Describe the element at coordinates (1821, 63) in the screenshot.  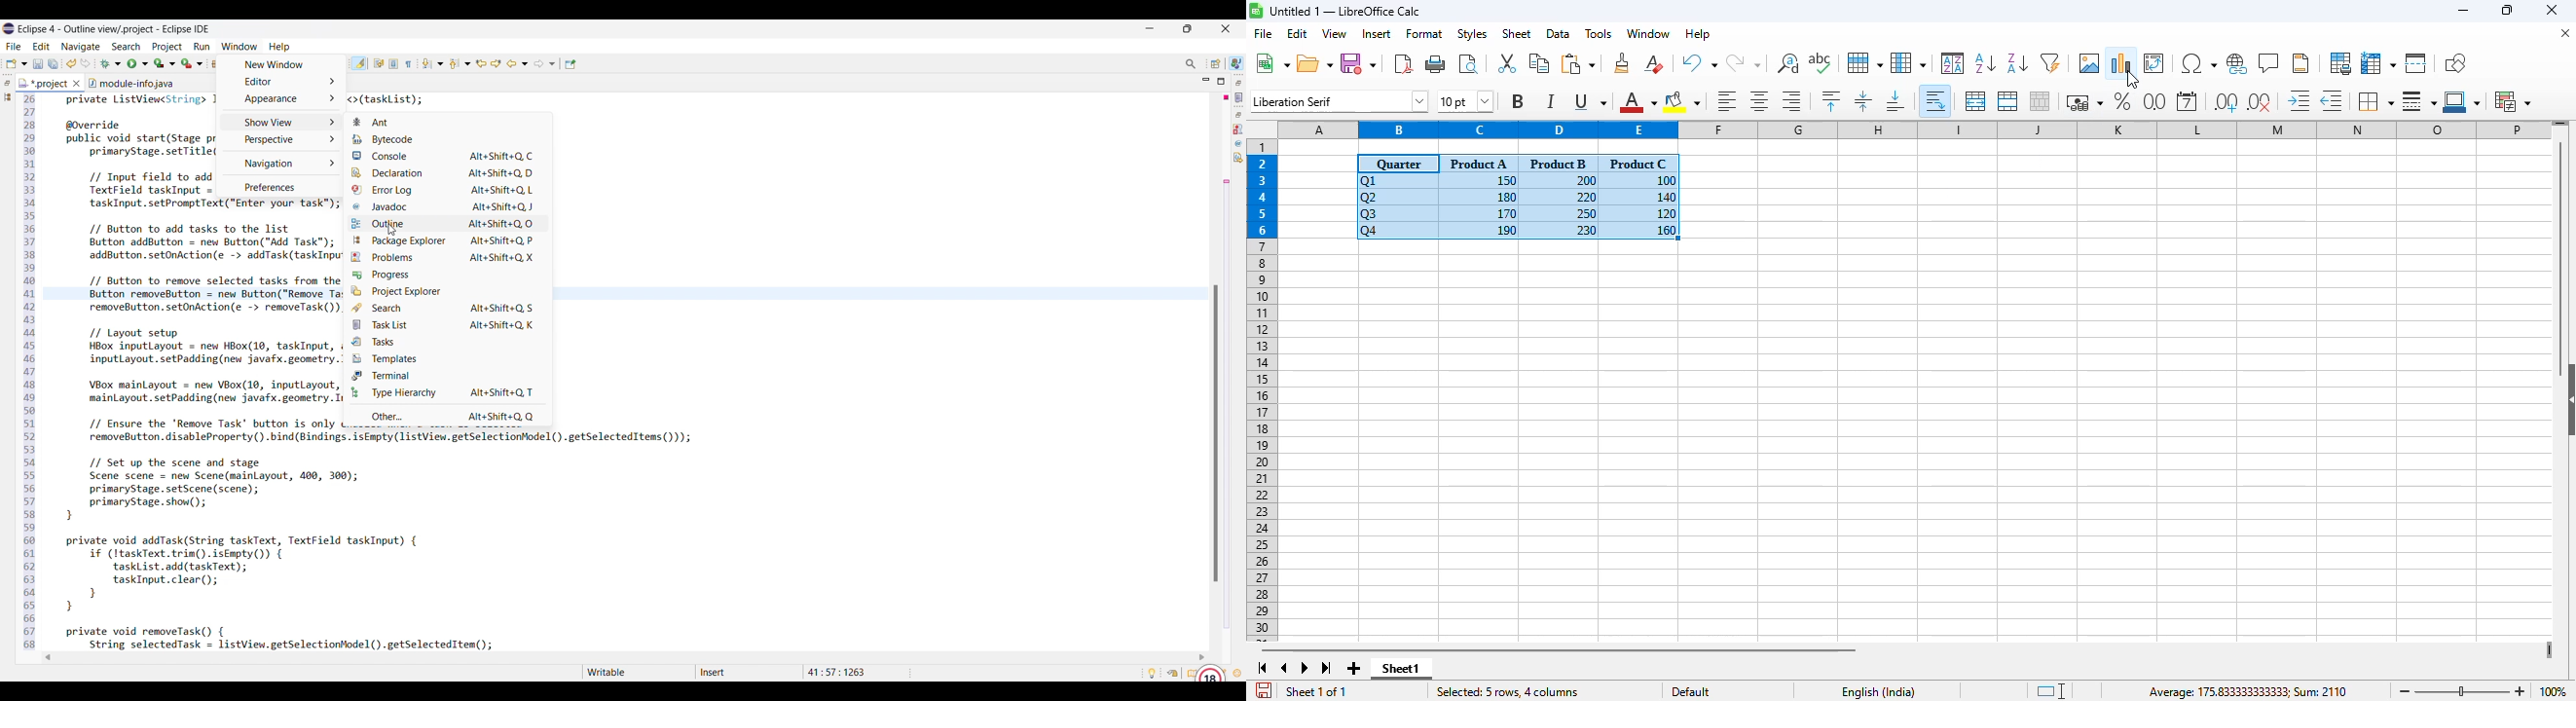
I see `spelling` at that location.